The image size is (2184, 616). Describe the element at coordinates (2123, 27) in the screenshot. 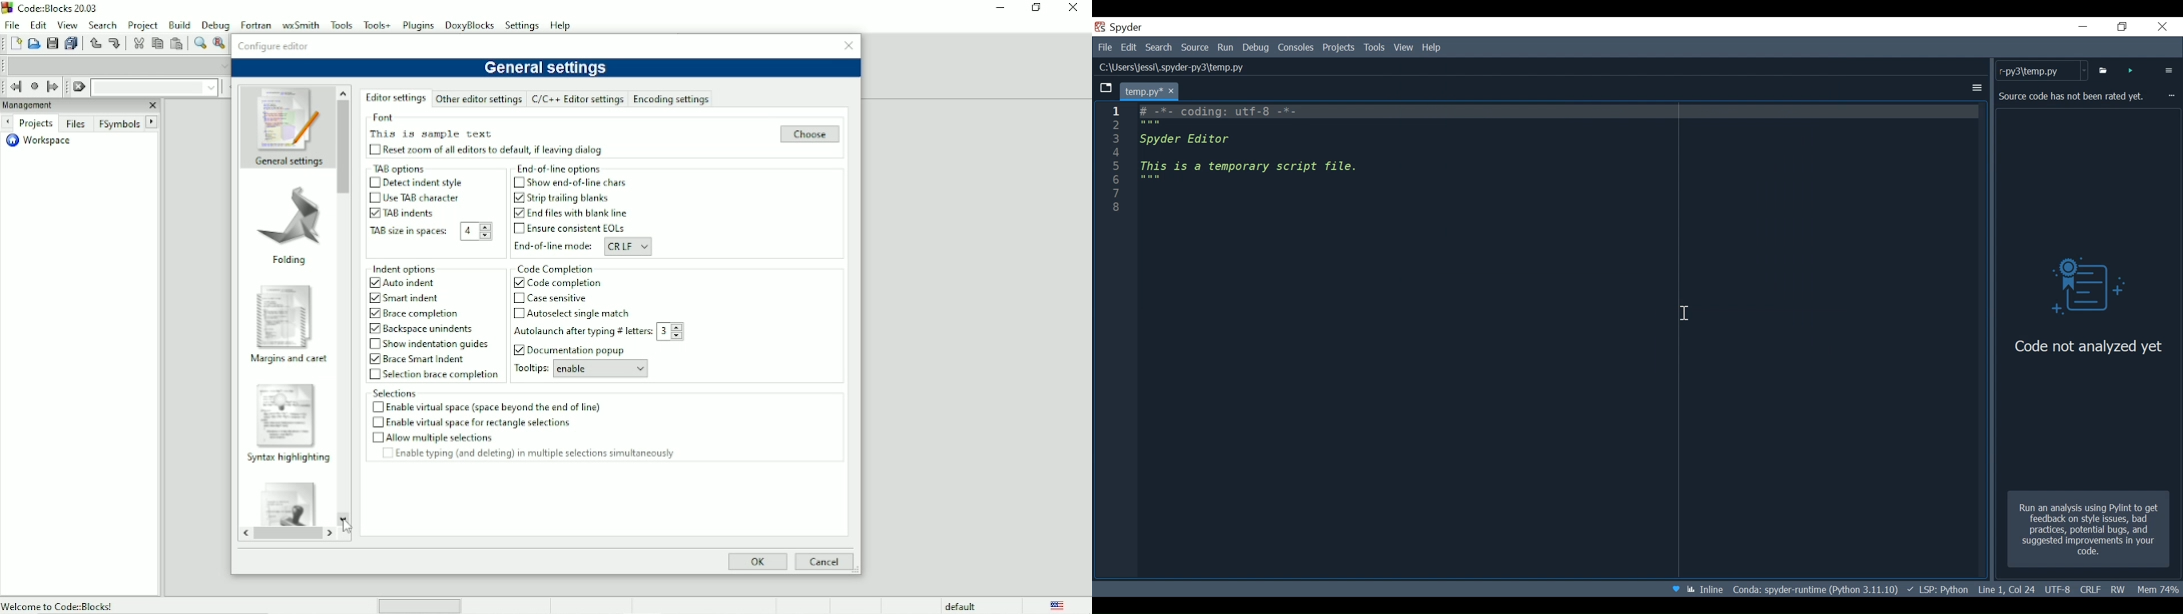

I see `Restore` at that location.